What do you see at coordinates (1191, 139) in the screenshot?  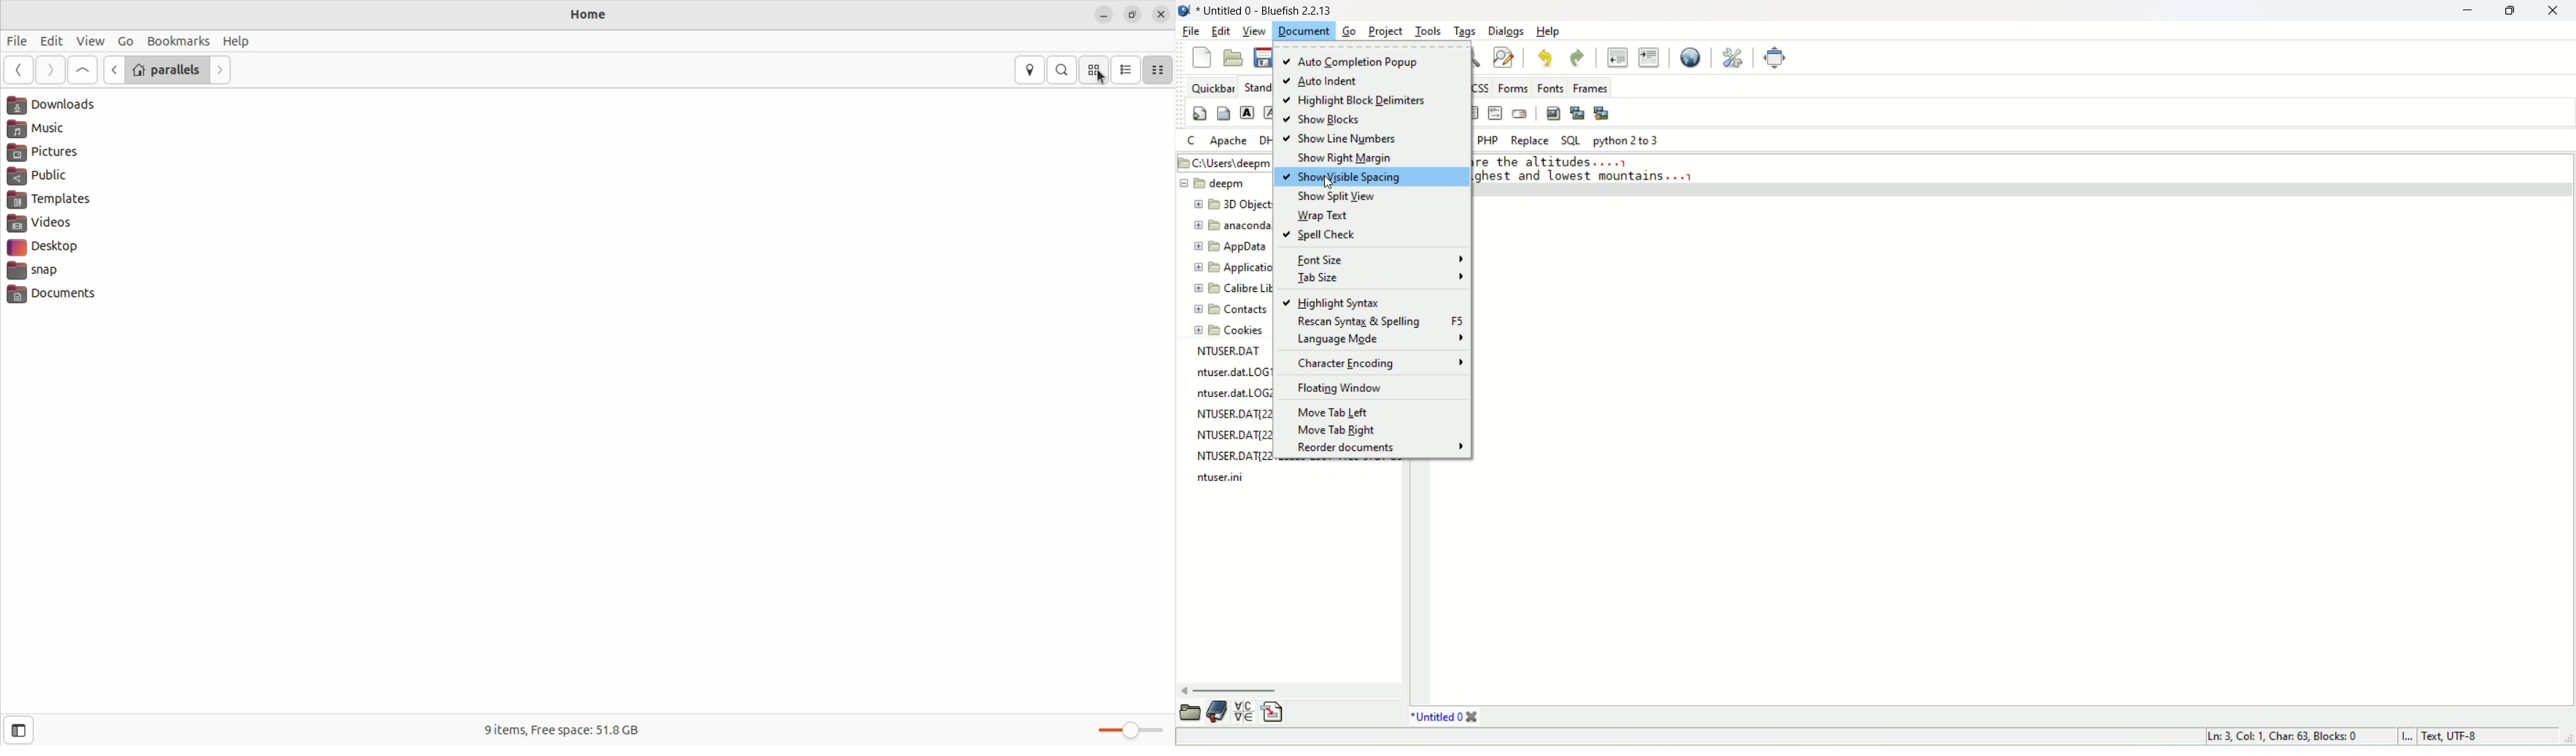 I see `C` at bounding box center [1191, 139].